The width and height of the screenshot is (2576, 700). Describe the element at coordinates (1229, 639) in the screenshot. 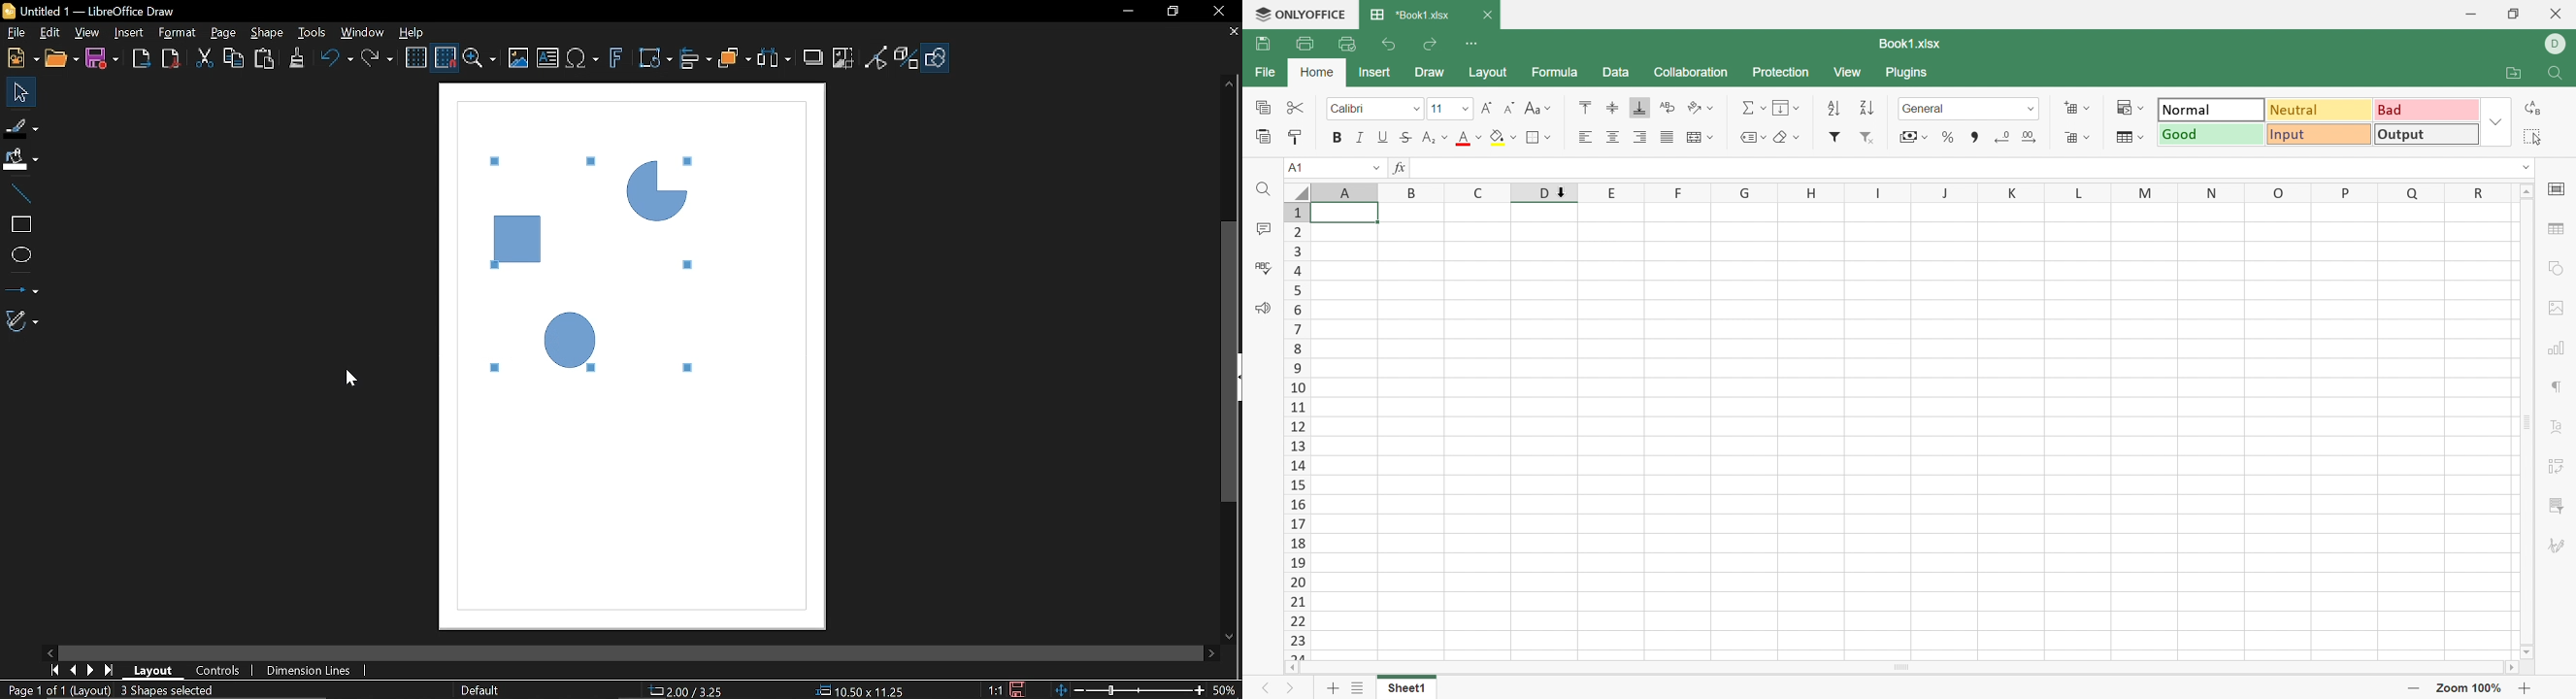

I see `Move down` at that location.